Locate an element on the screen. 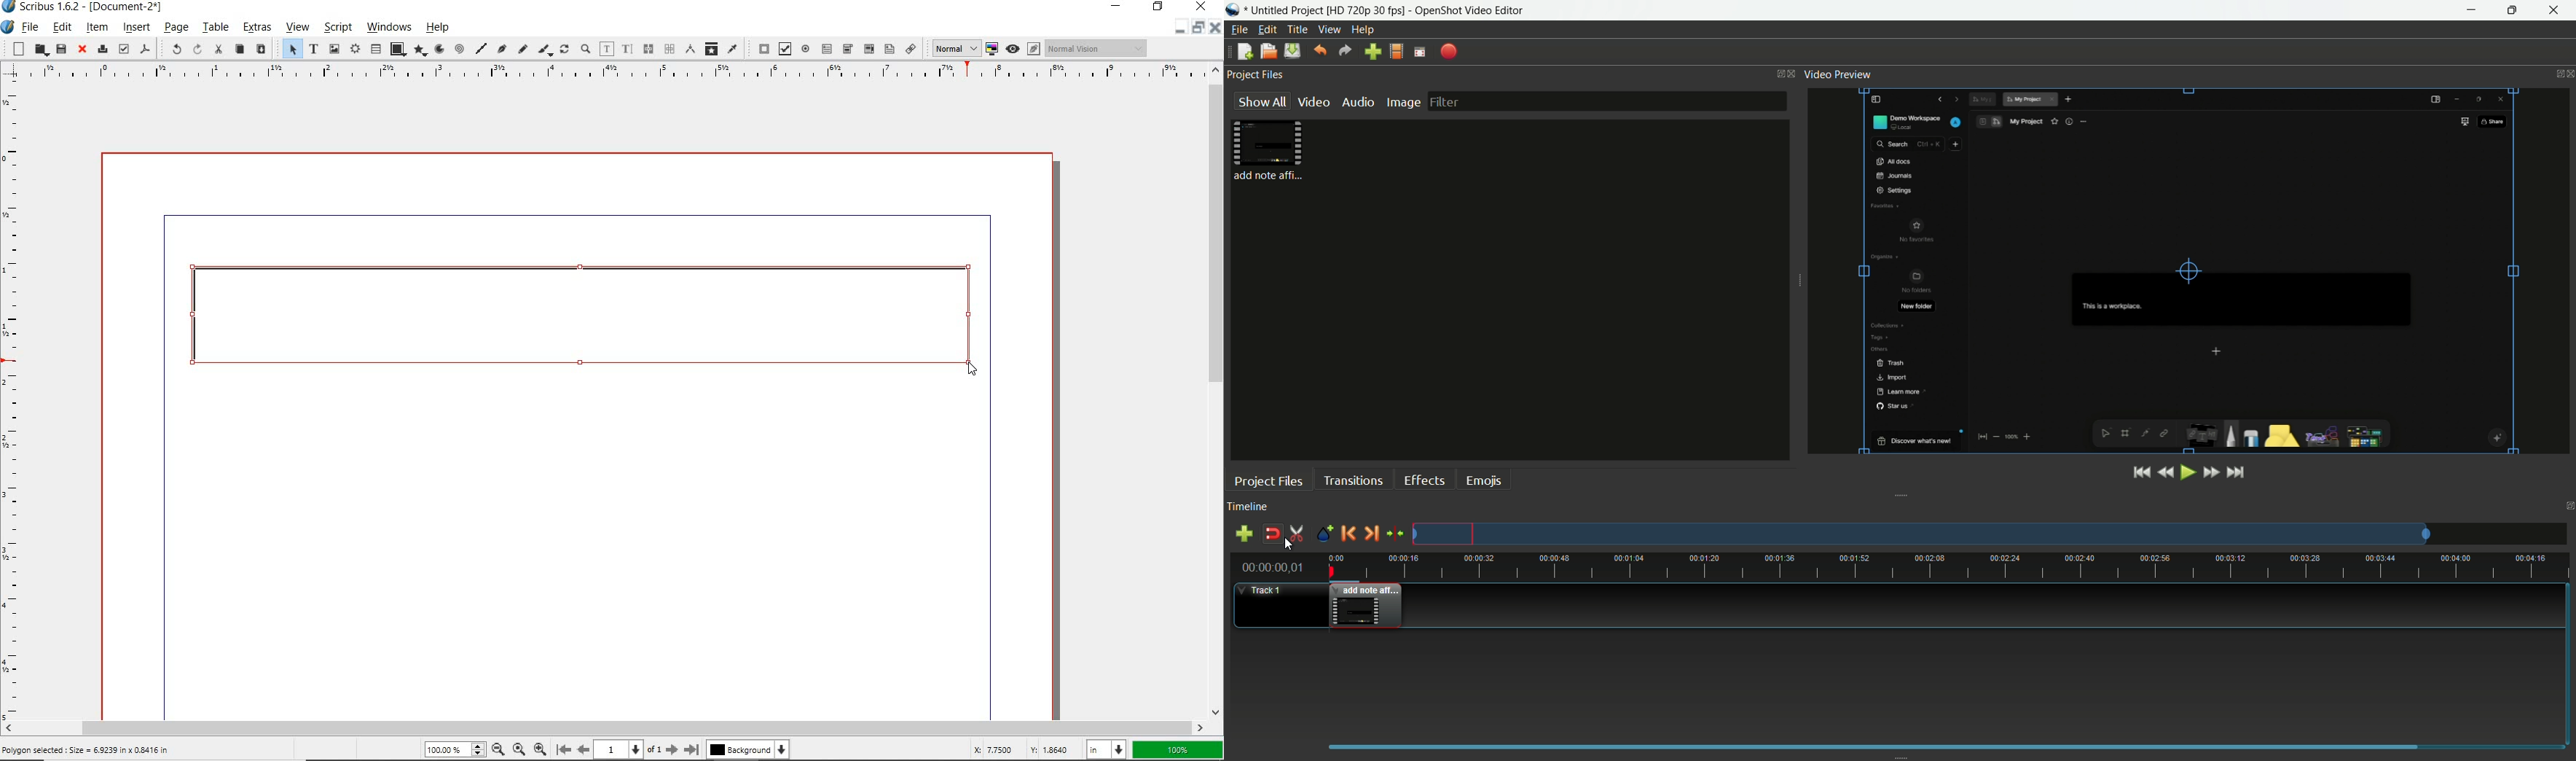 This screenshot has width=2576, height=784. select image preview quality is located at coordinates (951, 48).